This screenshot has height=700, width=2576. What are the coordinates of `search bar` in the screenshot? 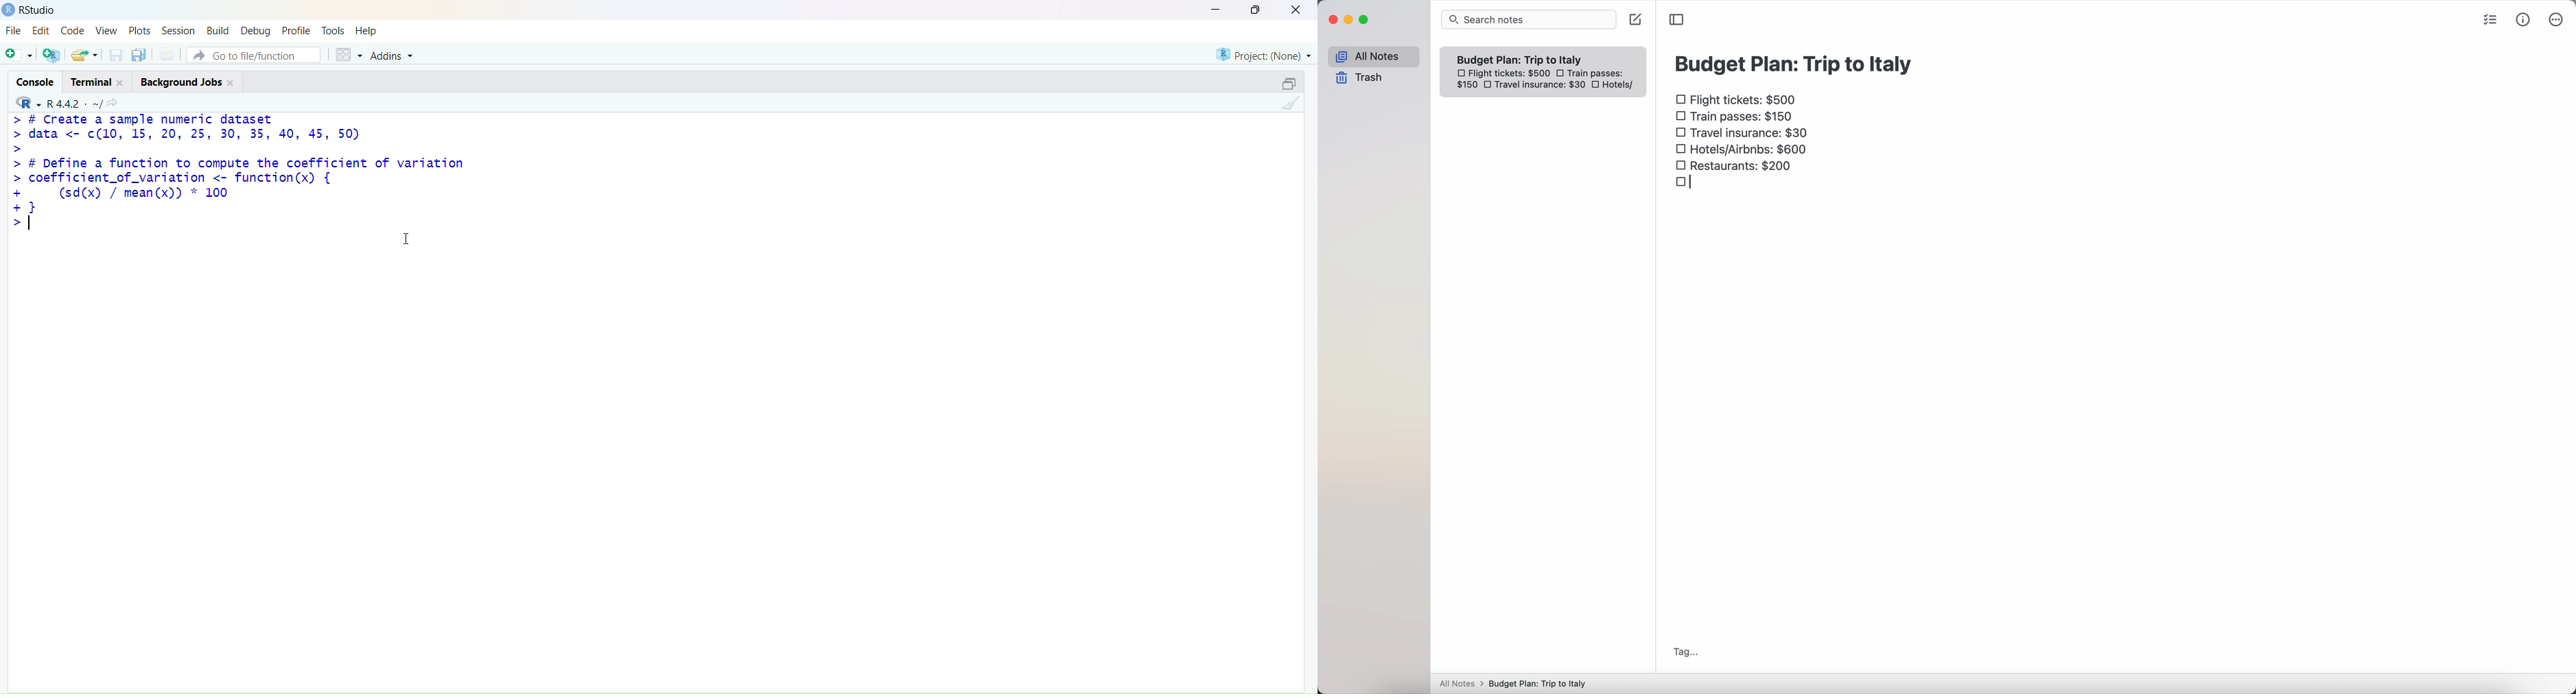 It's located at (1528, 19).